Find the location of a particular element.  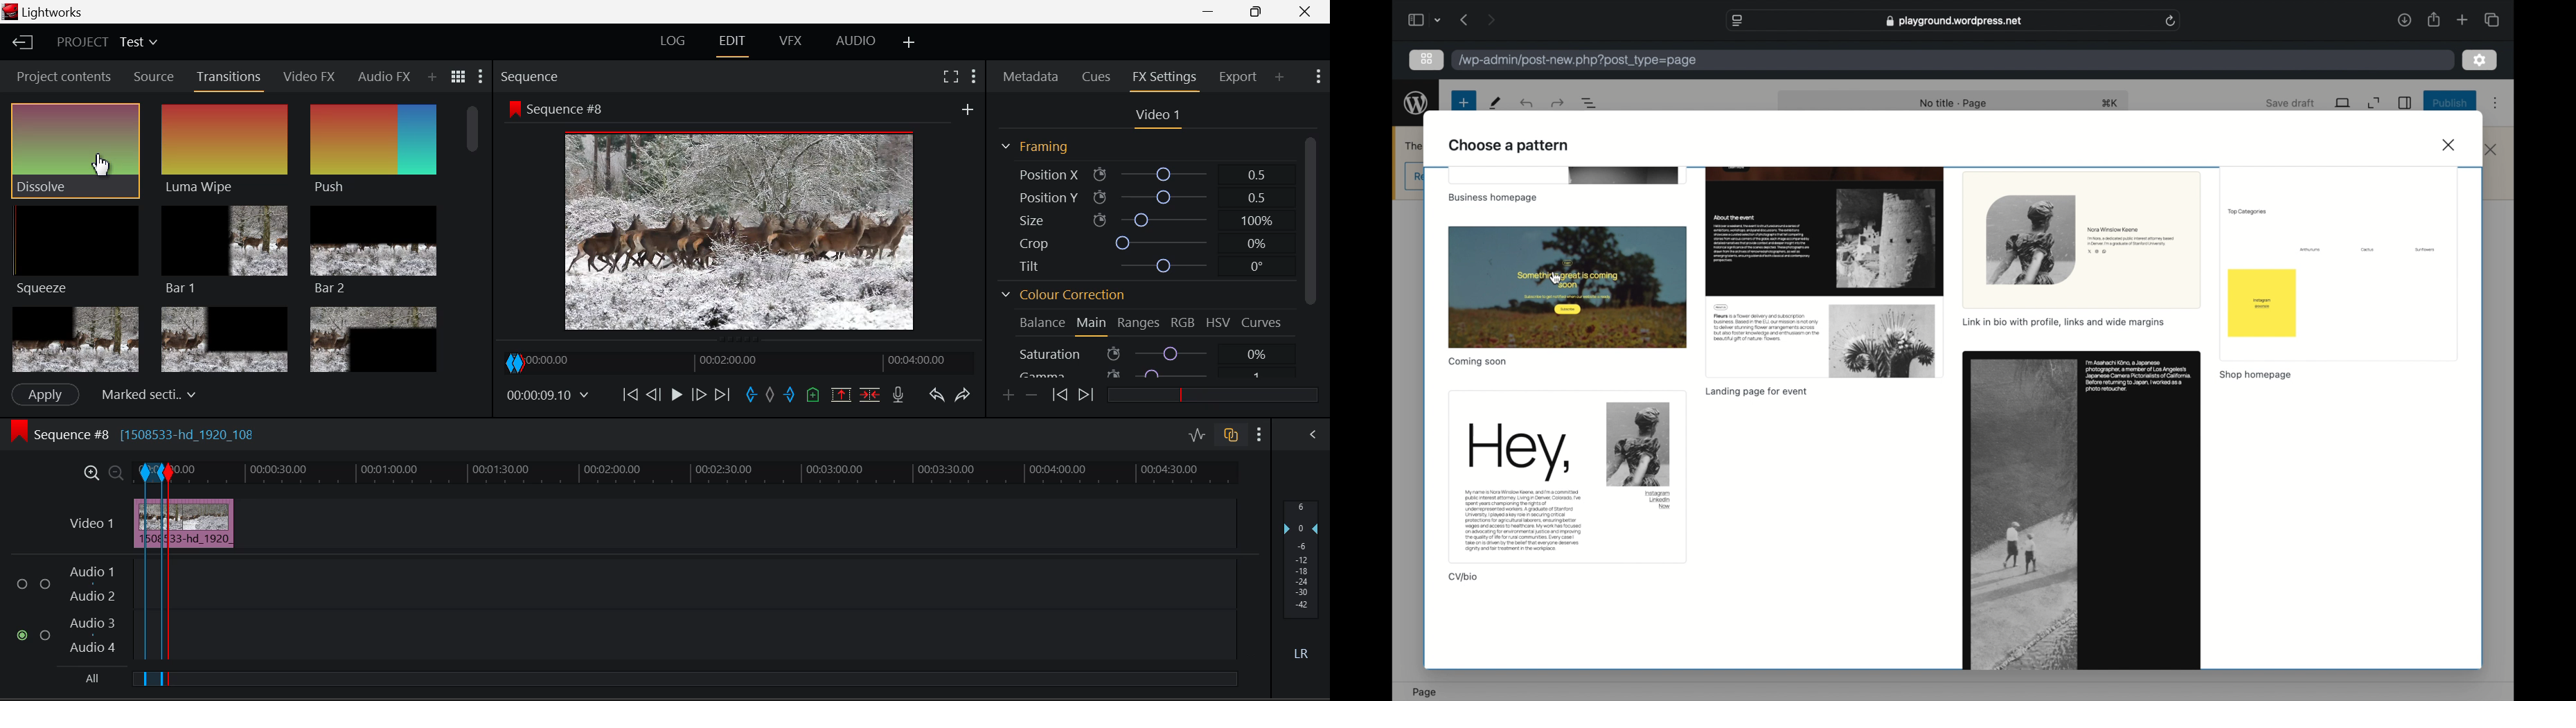

Project Timeline Navigator is located at coordinates (736, 362).